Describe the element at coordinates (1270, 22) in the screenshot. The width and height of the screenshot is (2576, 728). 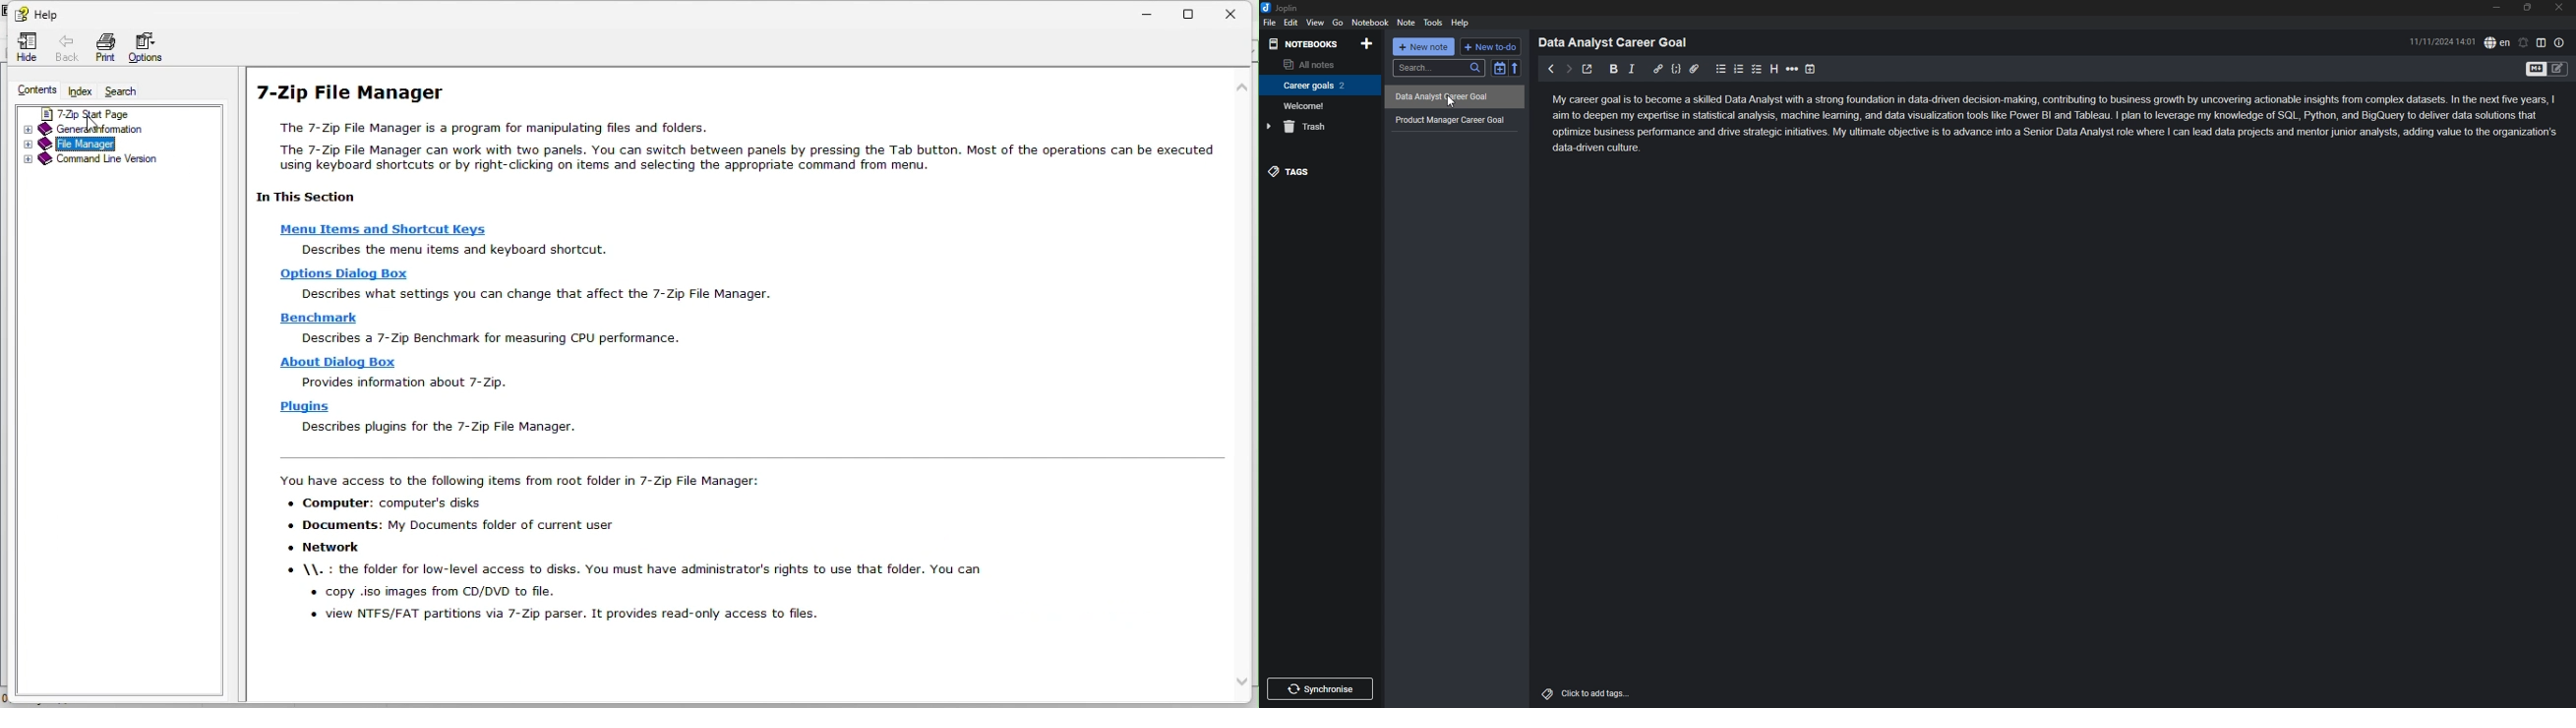
I see `file` at that location.